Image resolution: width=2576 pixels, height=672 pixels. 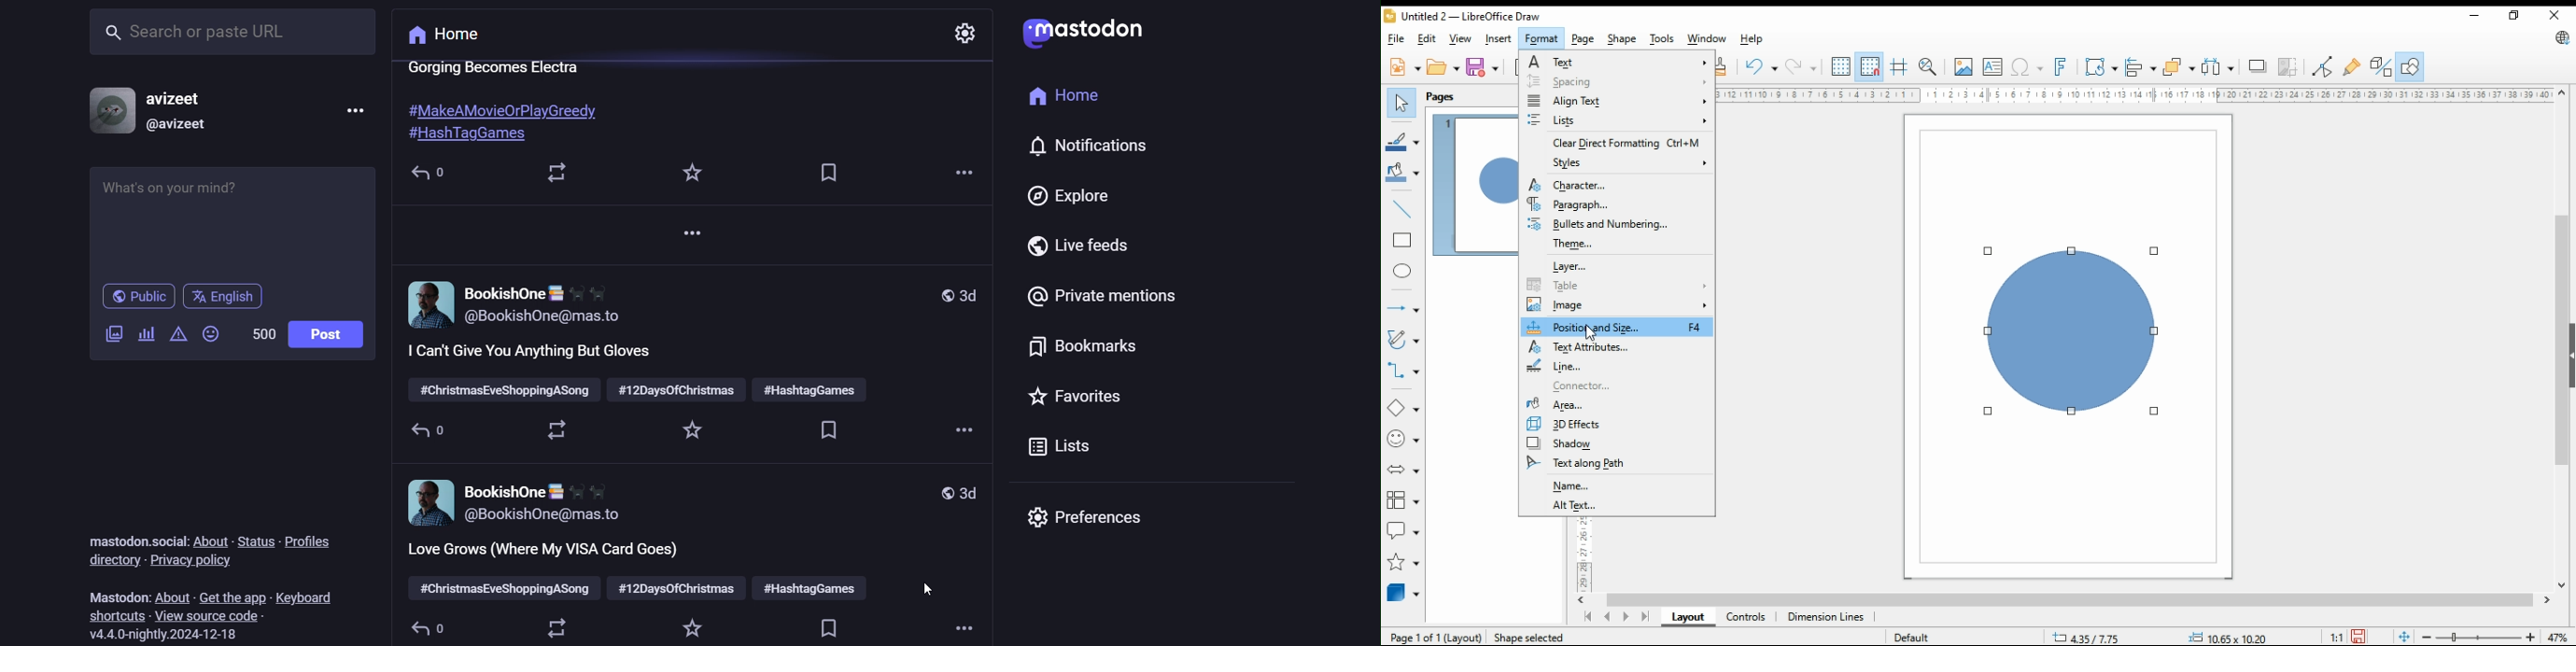 What do you see at coordinates (223, 295) in the screenshot?
I see `english` at bounding box center [223, 295].